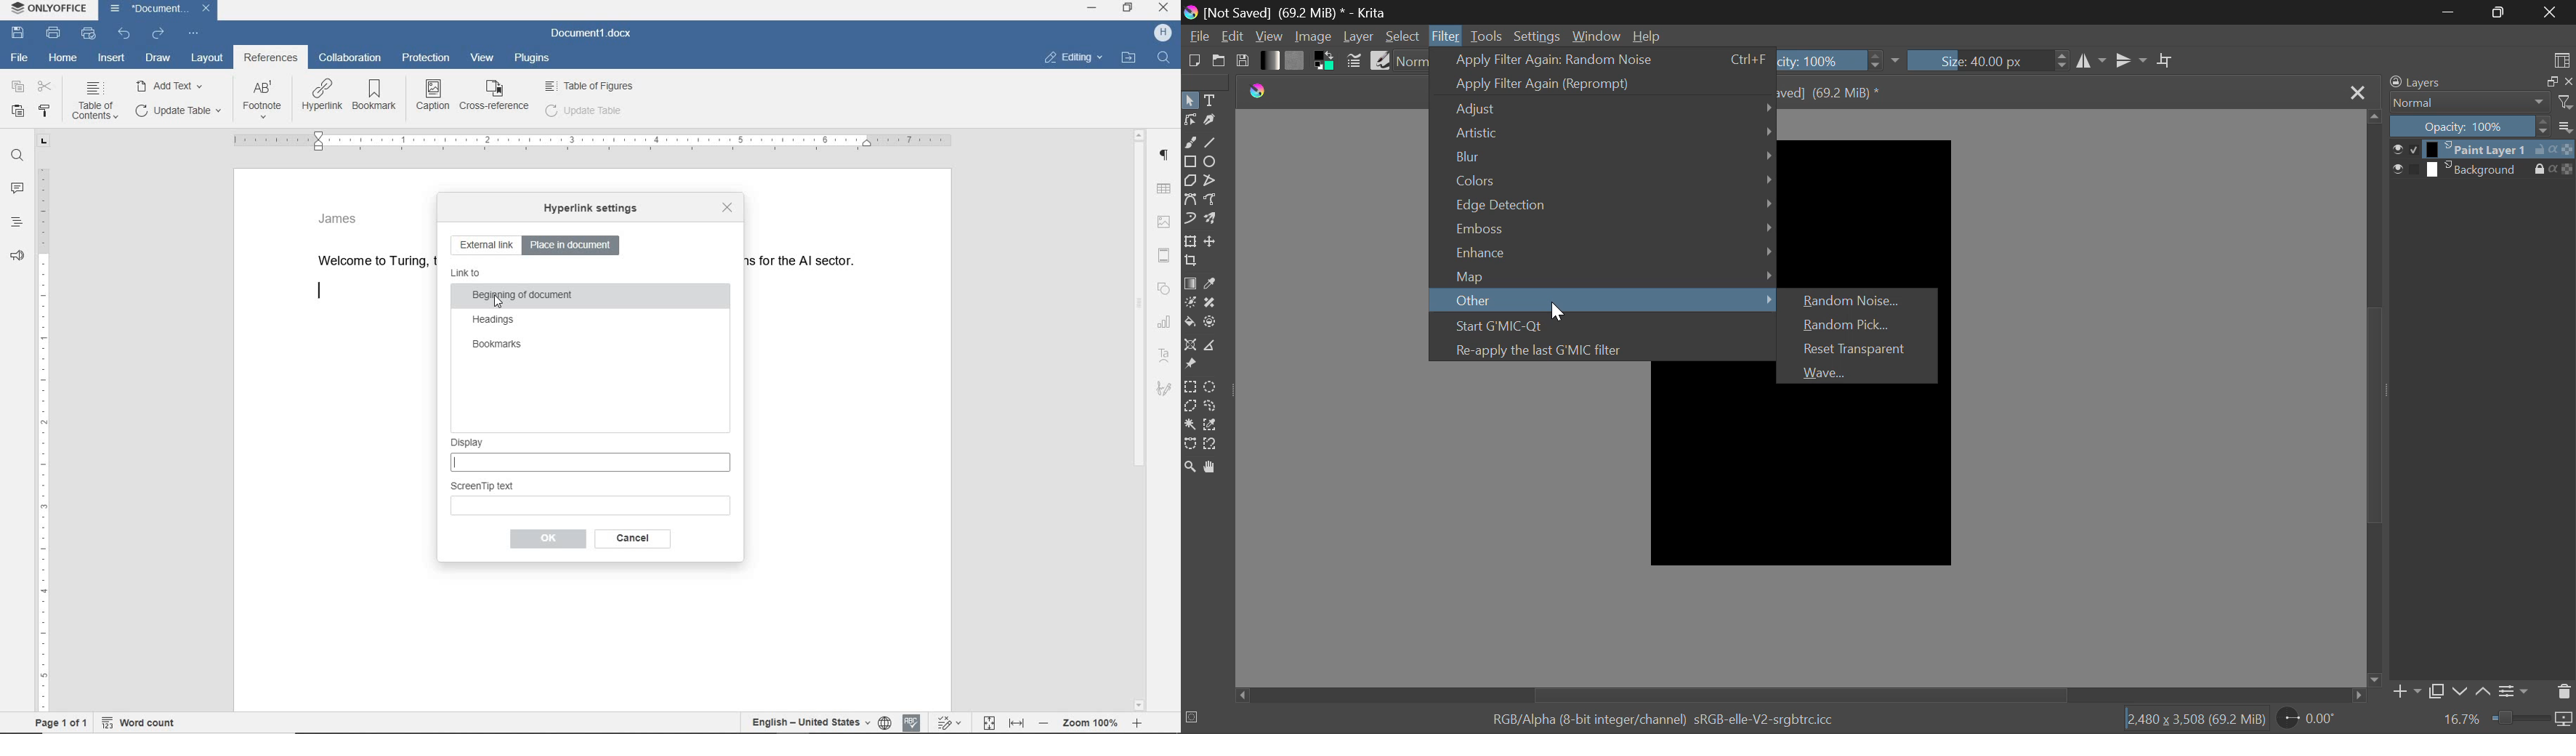 This screenshot has height=756, width=2576. I want to click on Colors, so click(1607, 178).